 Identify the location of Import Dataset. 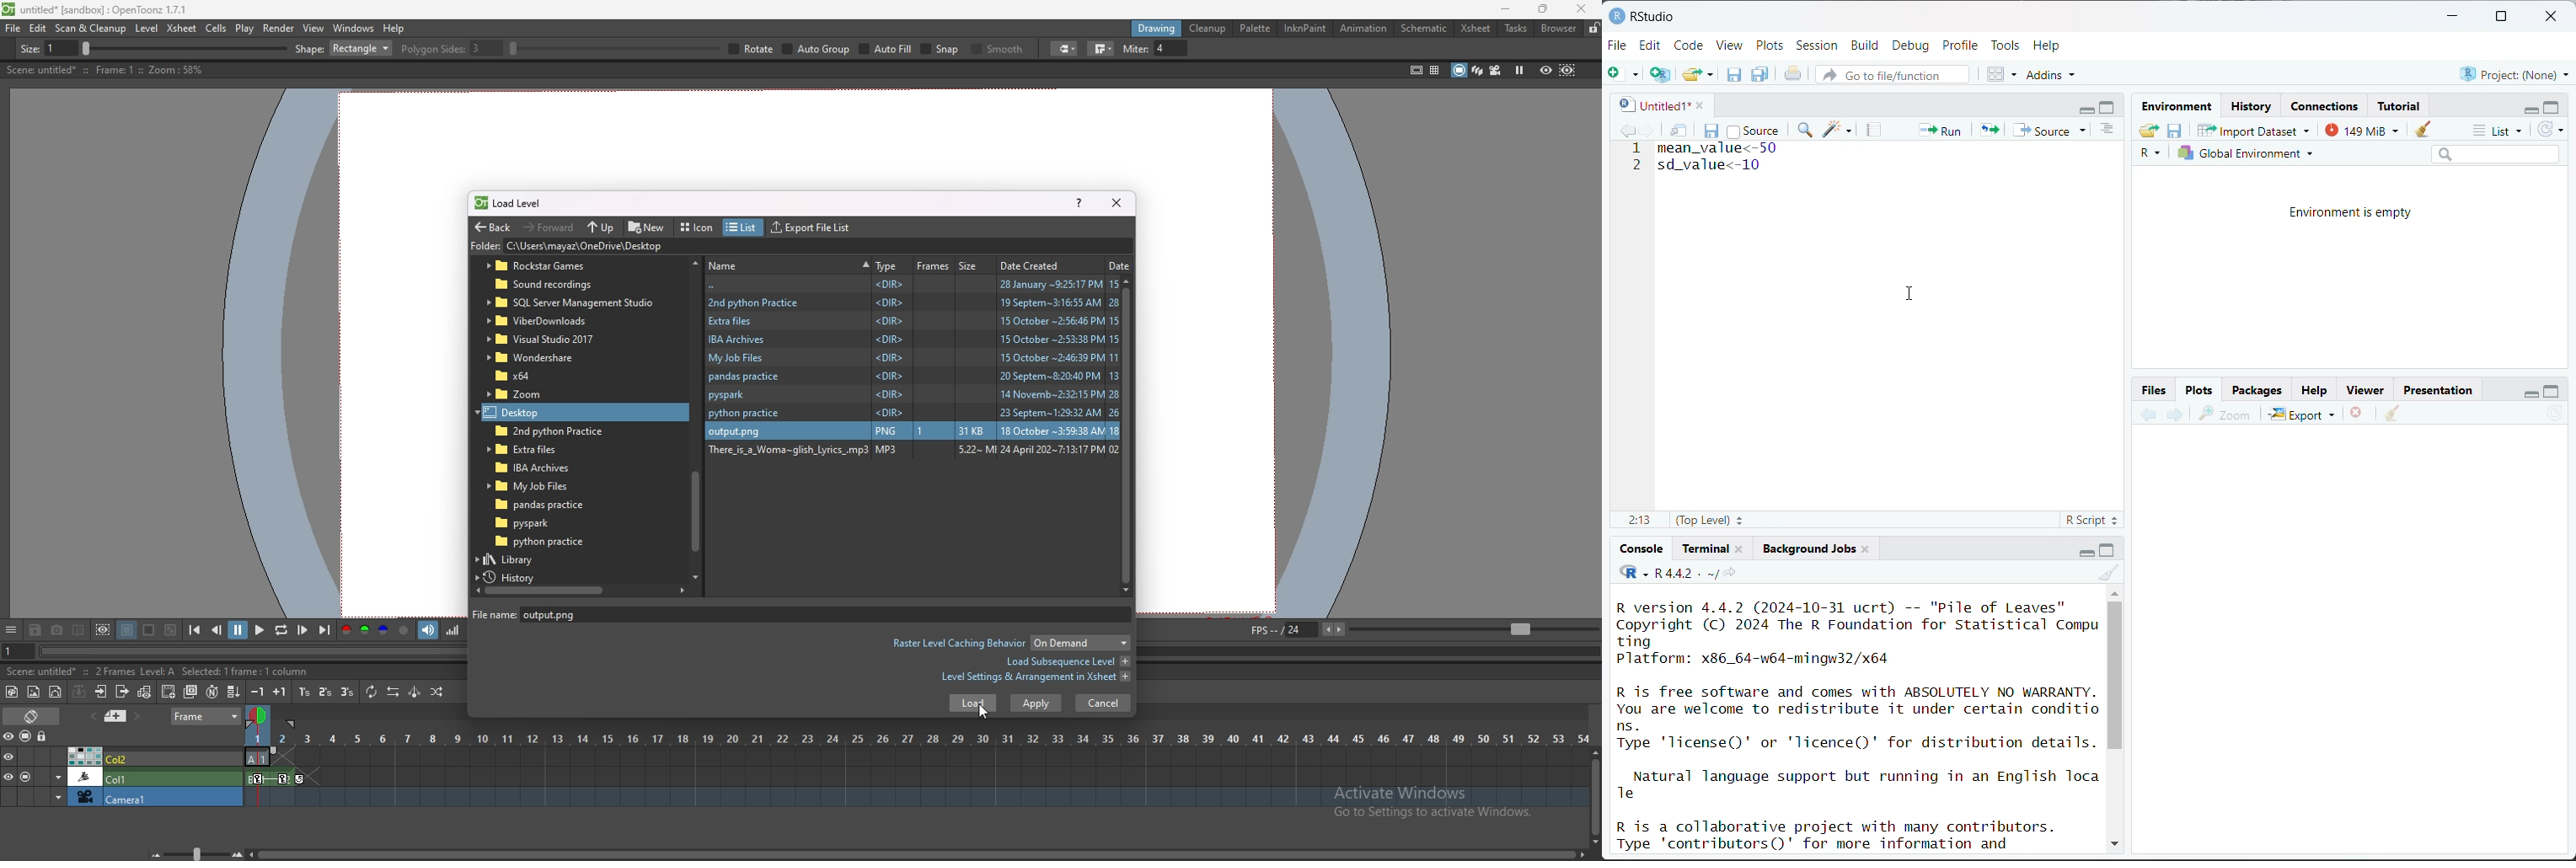
(2254, 130).